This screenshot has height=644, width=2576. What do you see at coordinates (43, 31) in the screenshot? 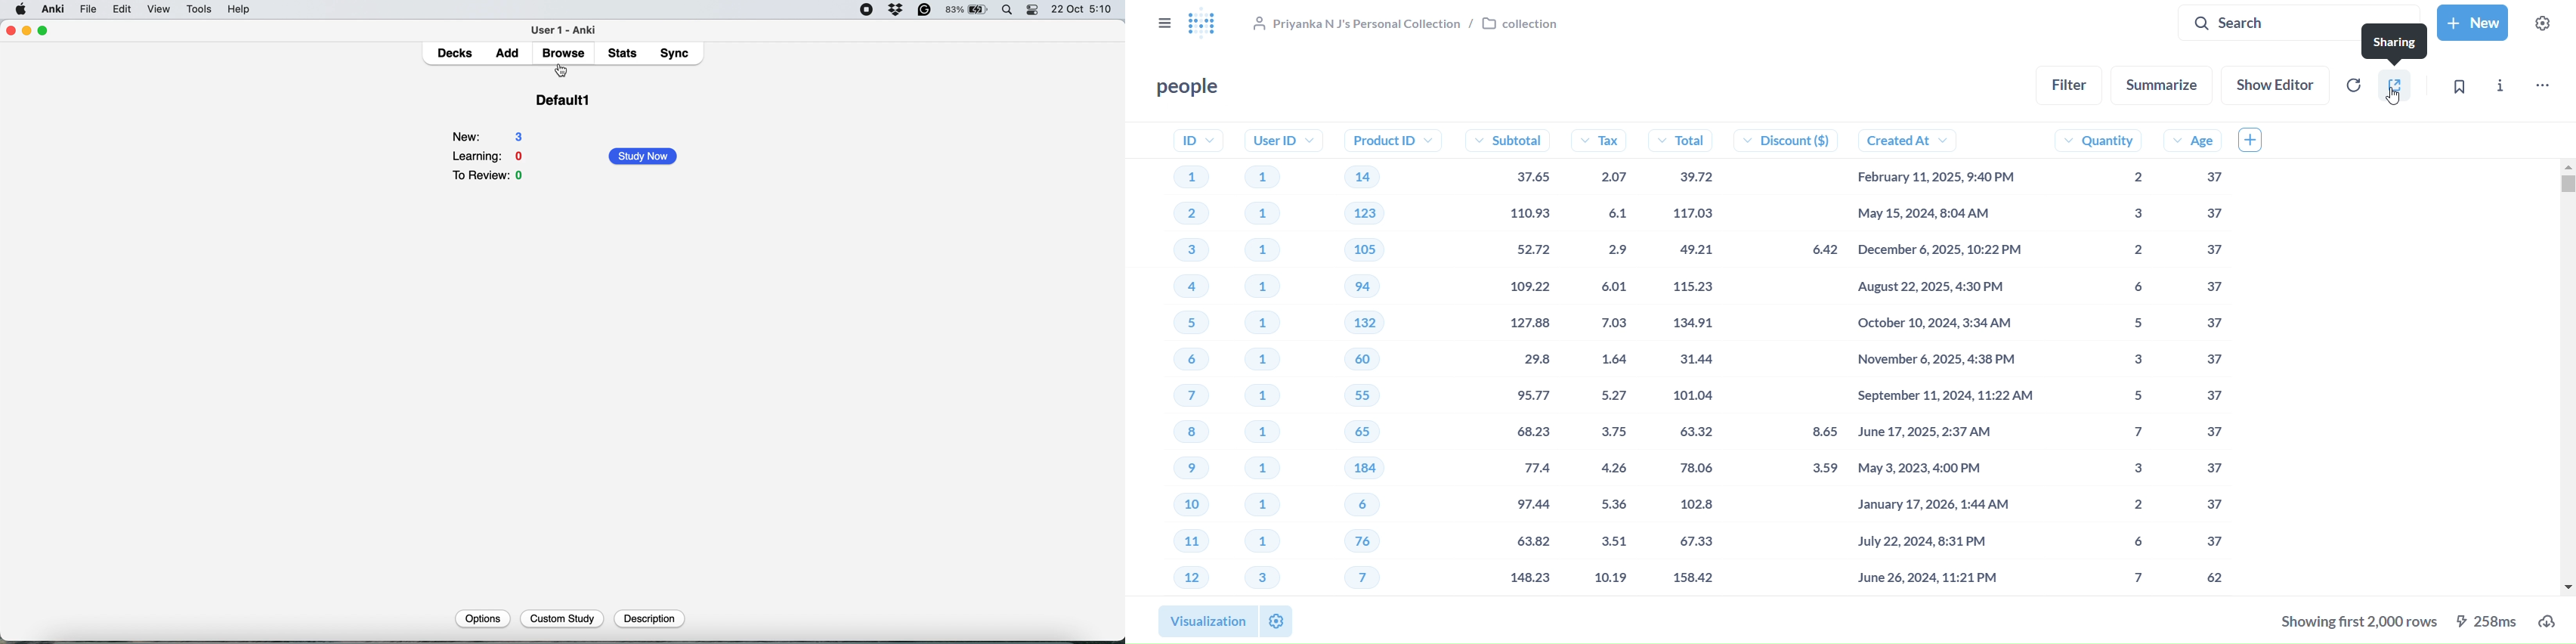
I see `maximise` at bounding box center [43, 31].